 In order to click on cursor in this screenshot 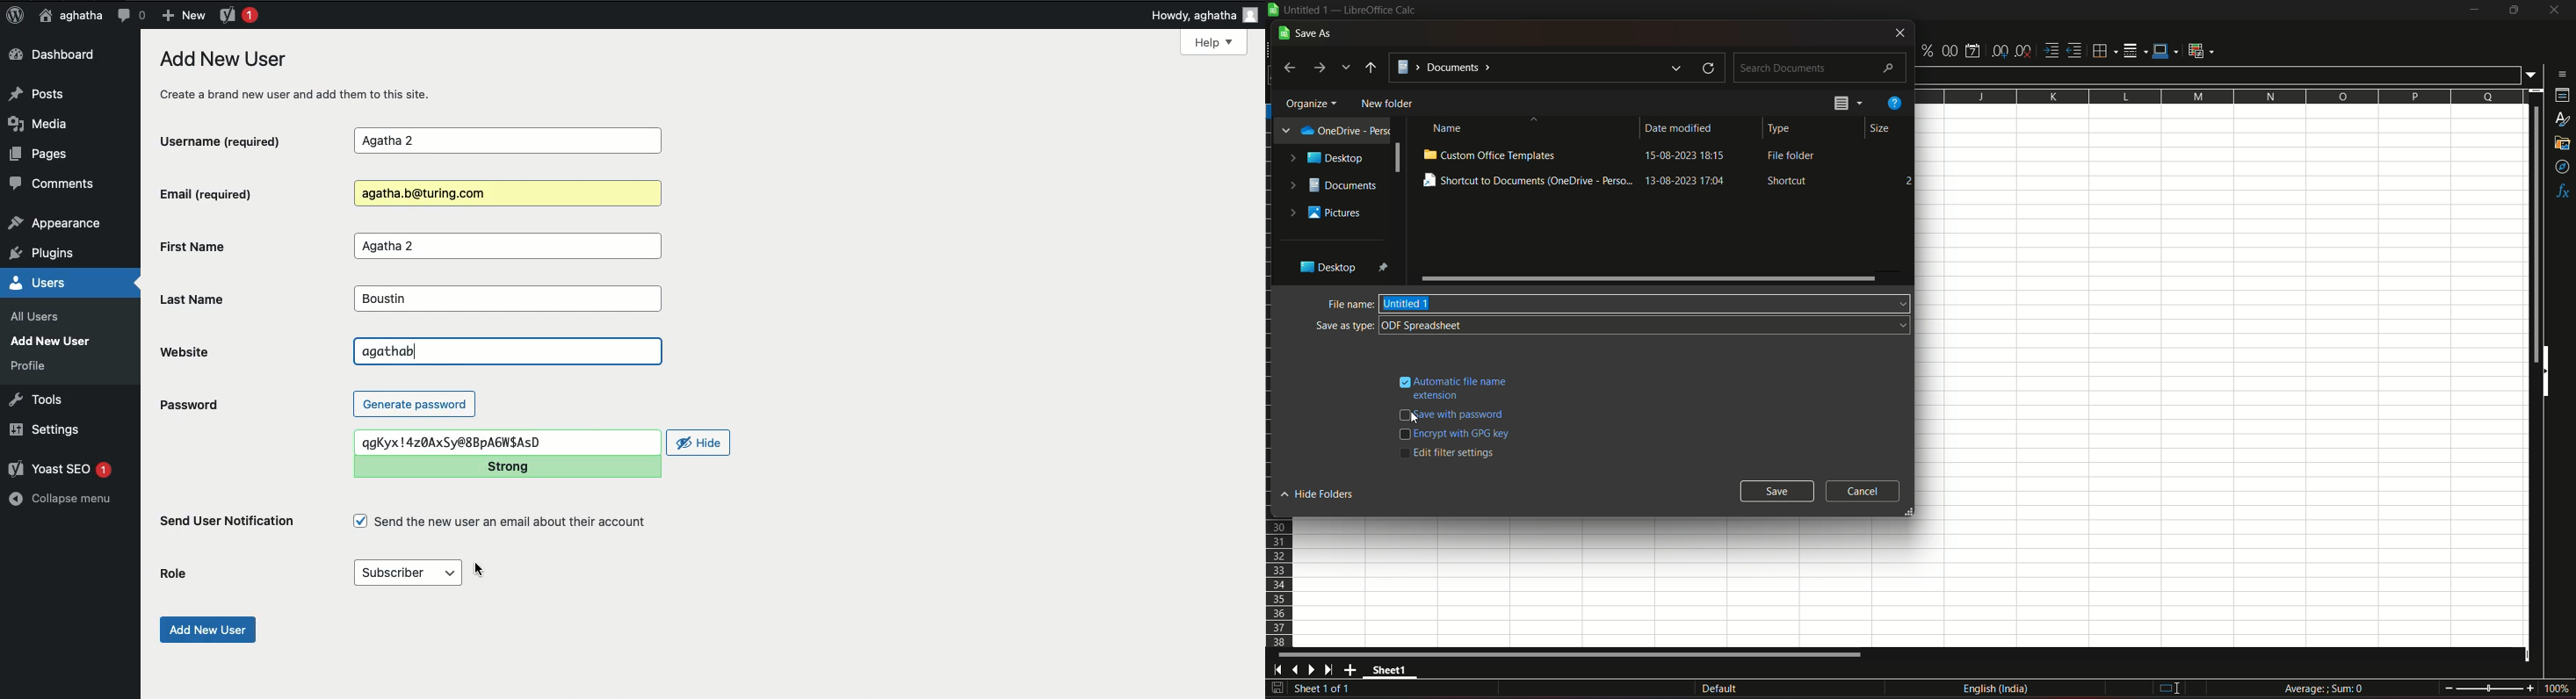, I will do `click(1415, 418)`.